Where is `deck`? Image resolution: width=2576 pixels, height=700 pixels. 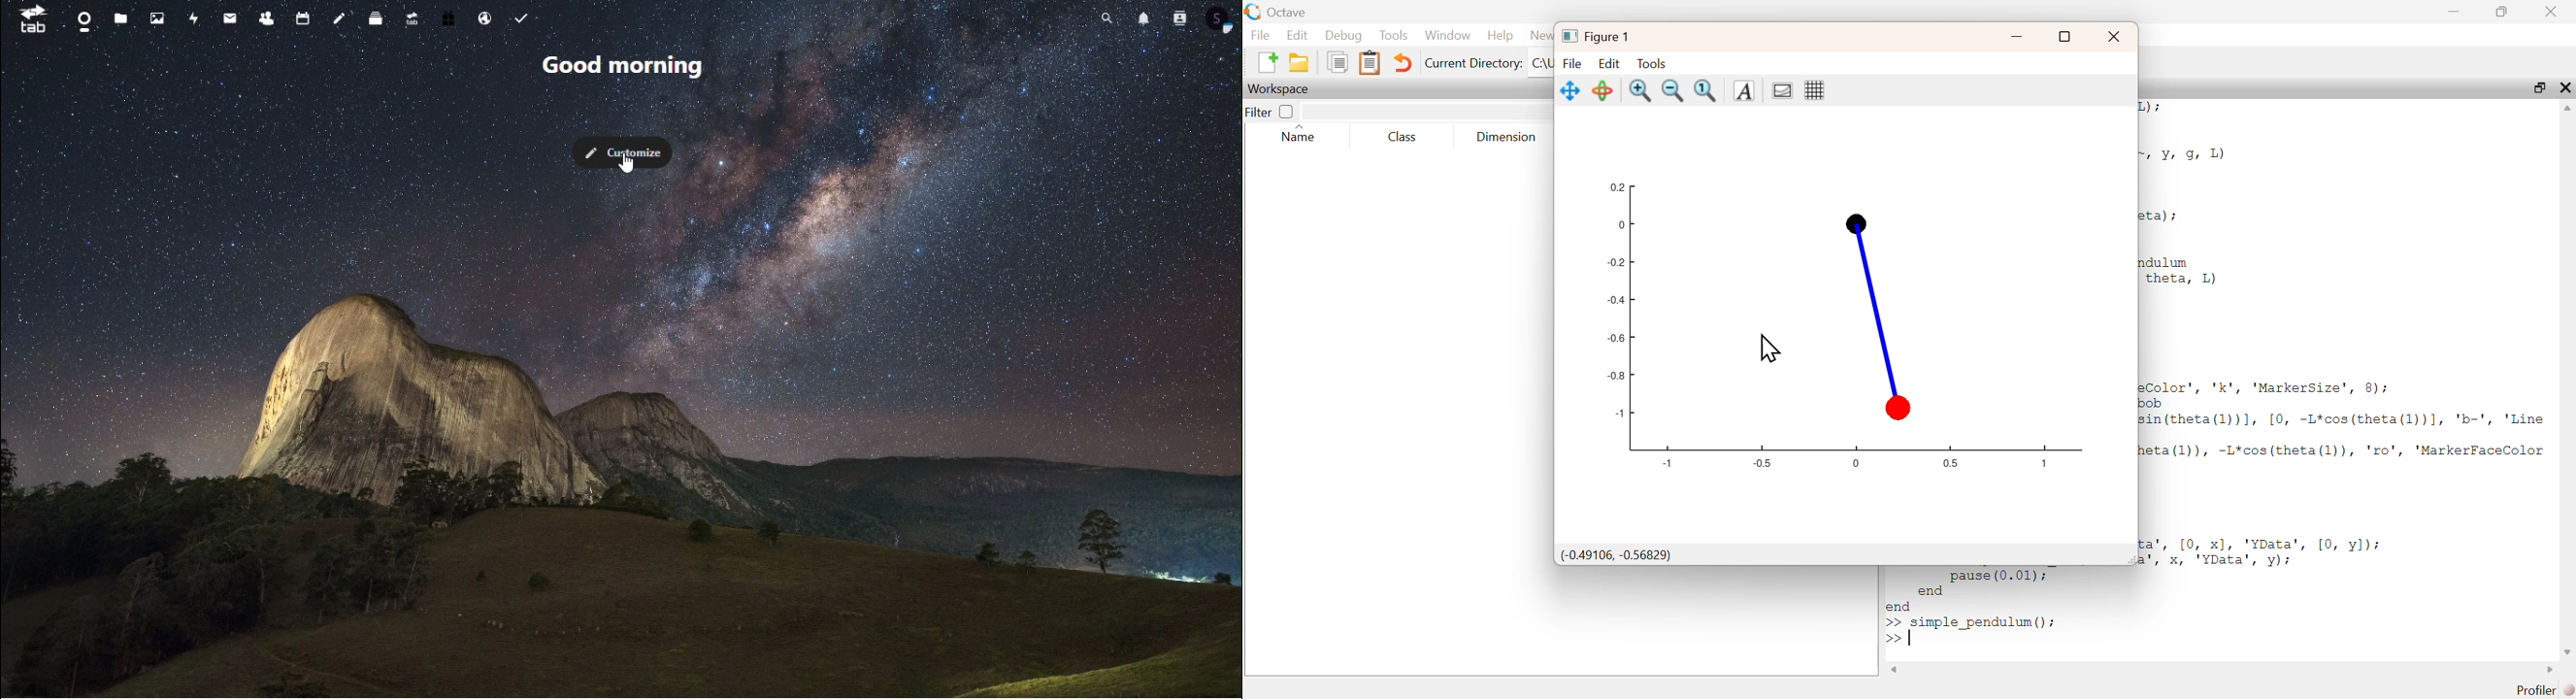 deck is located at coordinates (379, 21).